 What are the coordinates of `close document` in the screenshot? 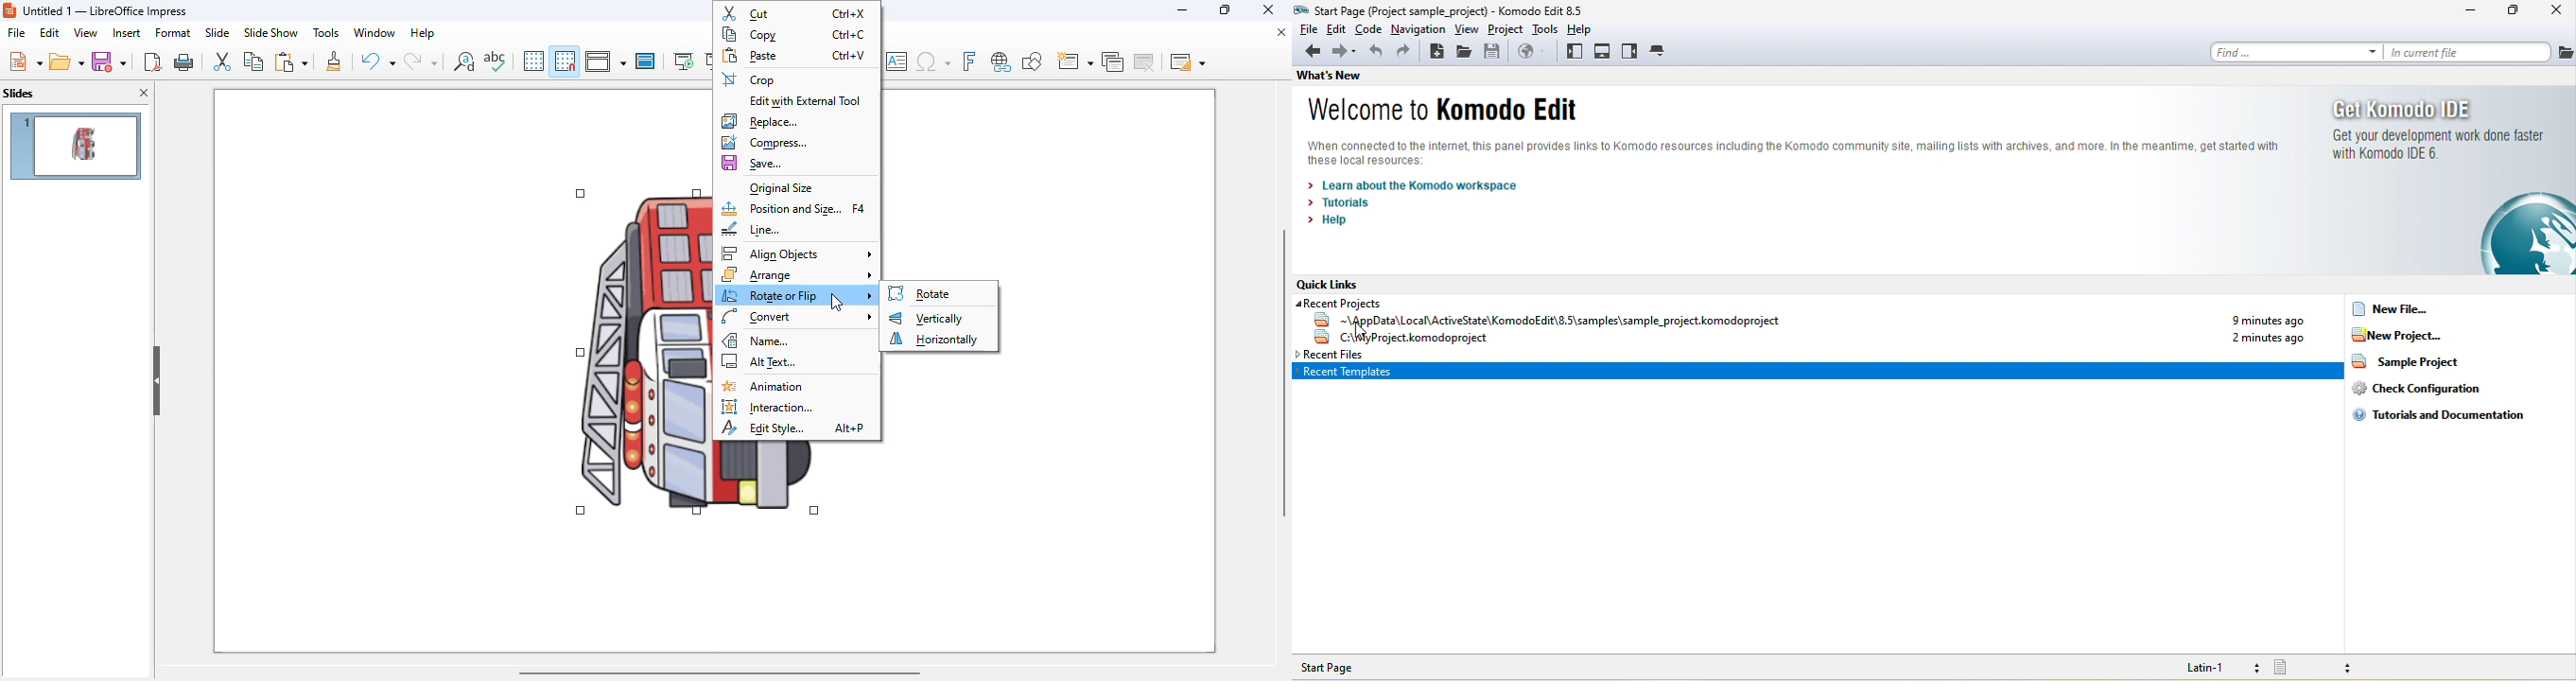 It's located at (1280, 31).